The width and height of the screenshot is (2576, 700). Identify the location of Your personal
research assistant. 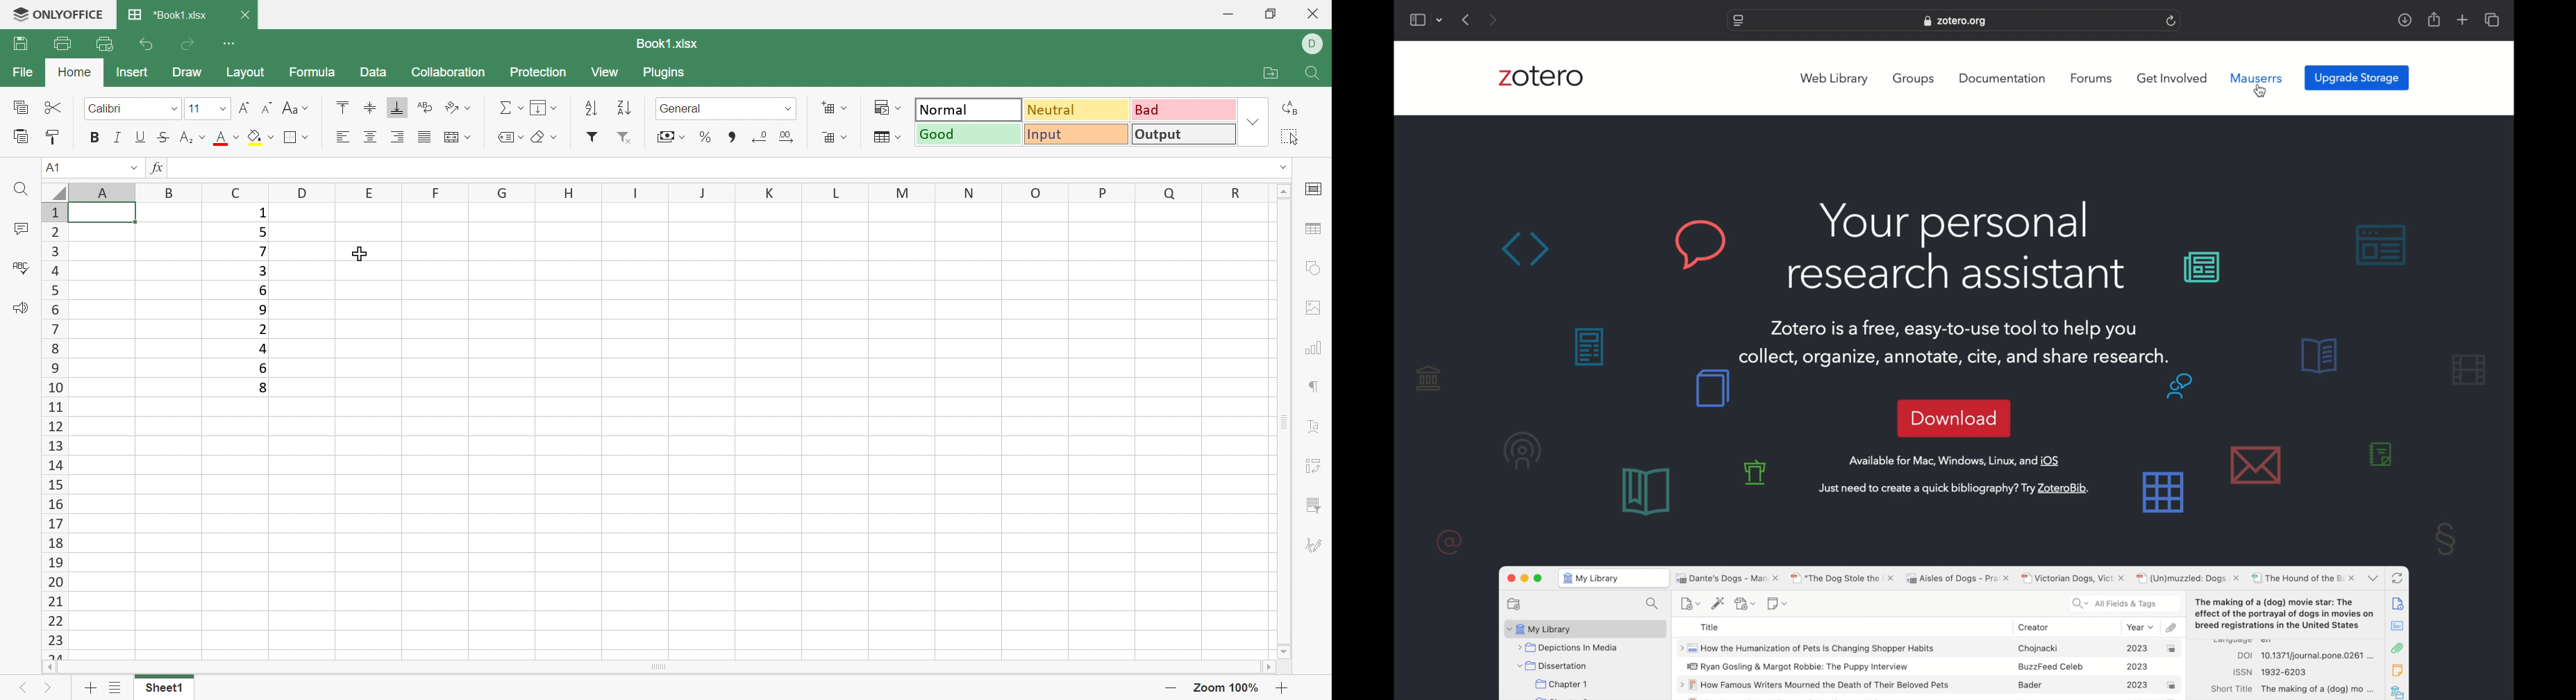
(1960, 244).